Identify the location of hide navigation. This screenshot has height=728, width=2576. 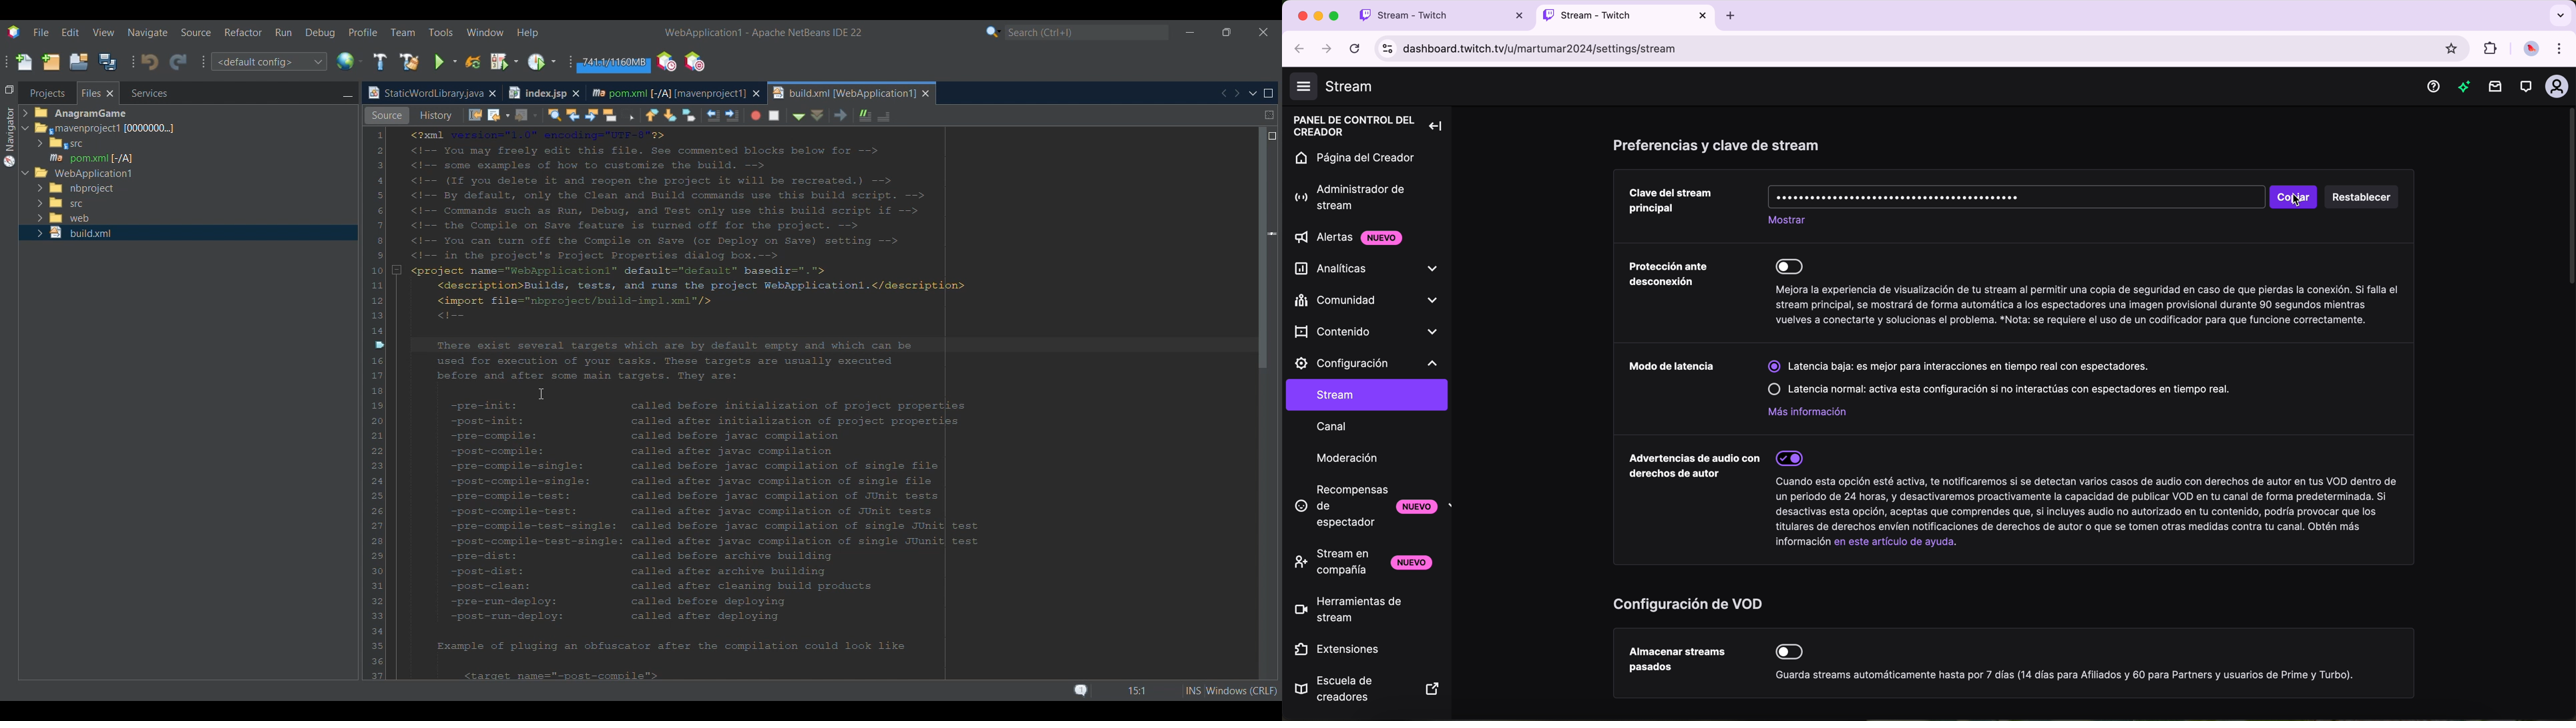
(1300, 87).